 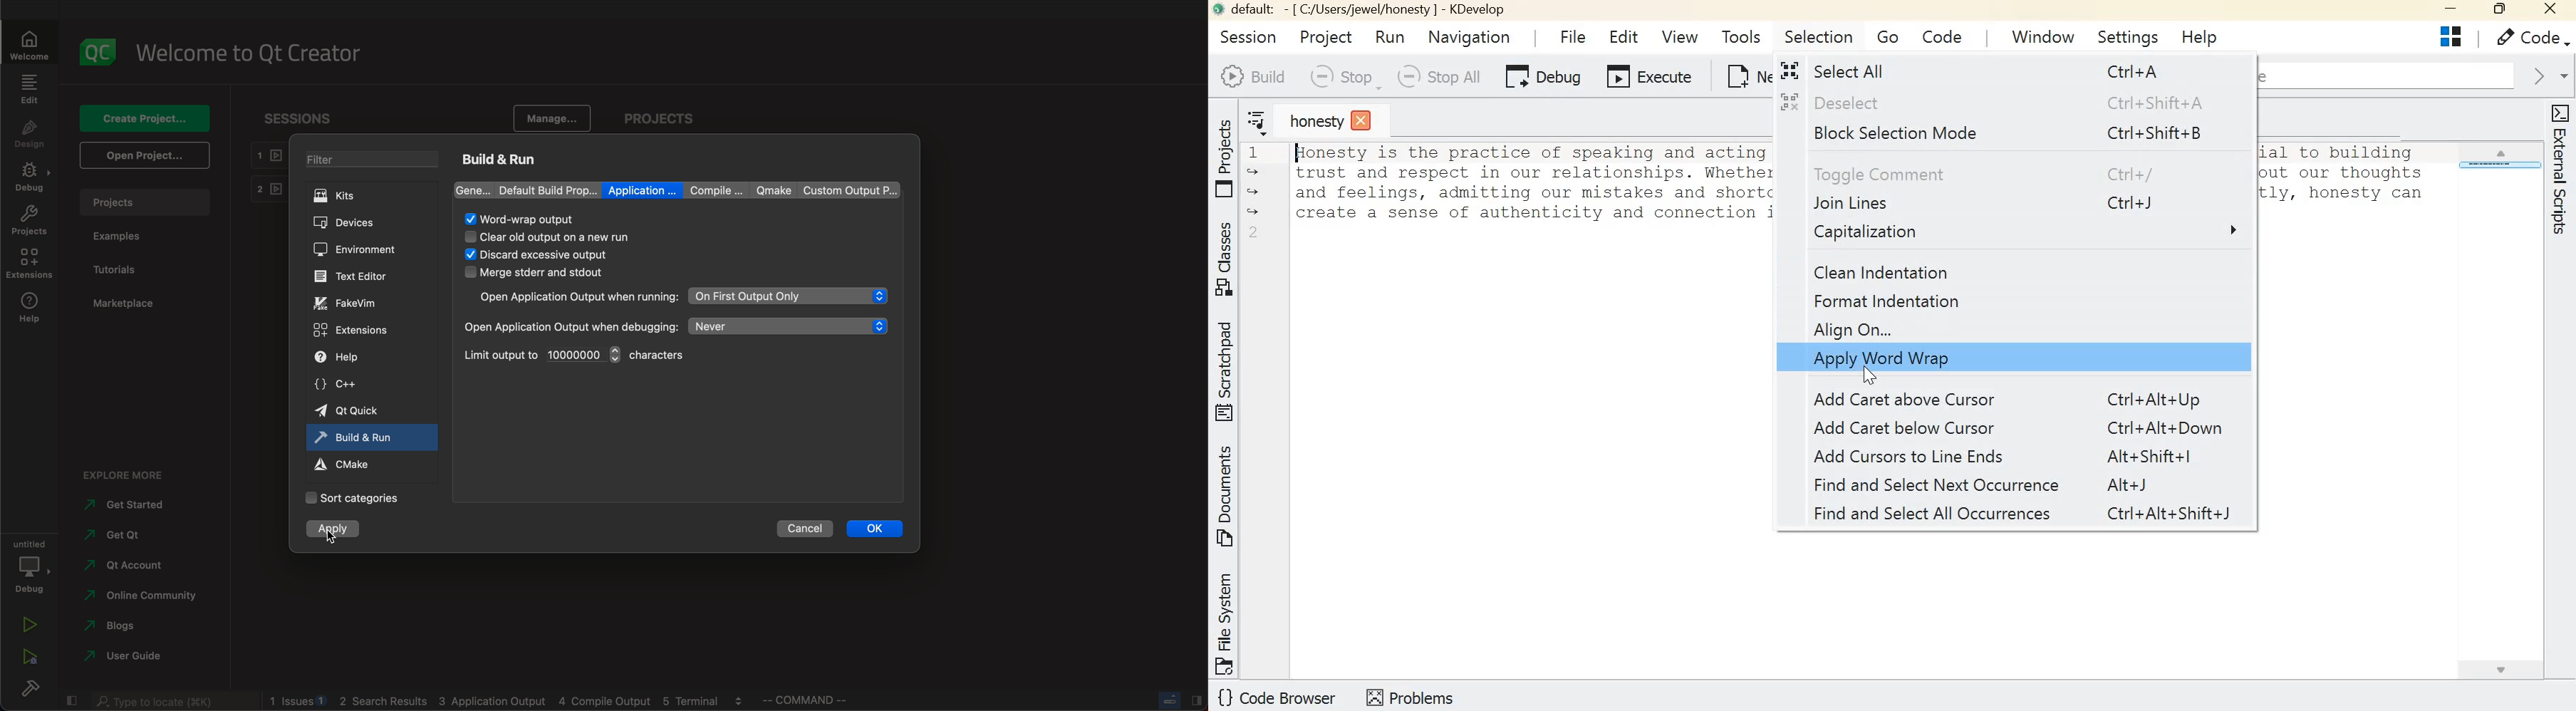 I want to click on projects, so click(x=659, y=110).